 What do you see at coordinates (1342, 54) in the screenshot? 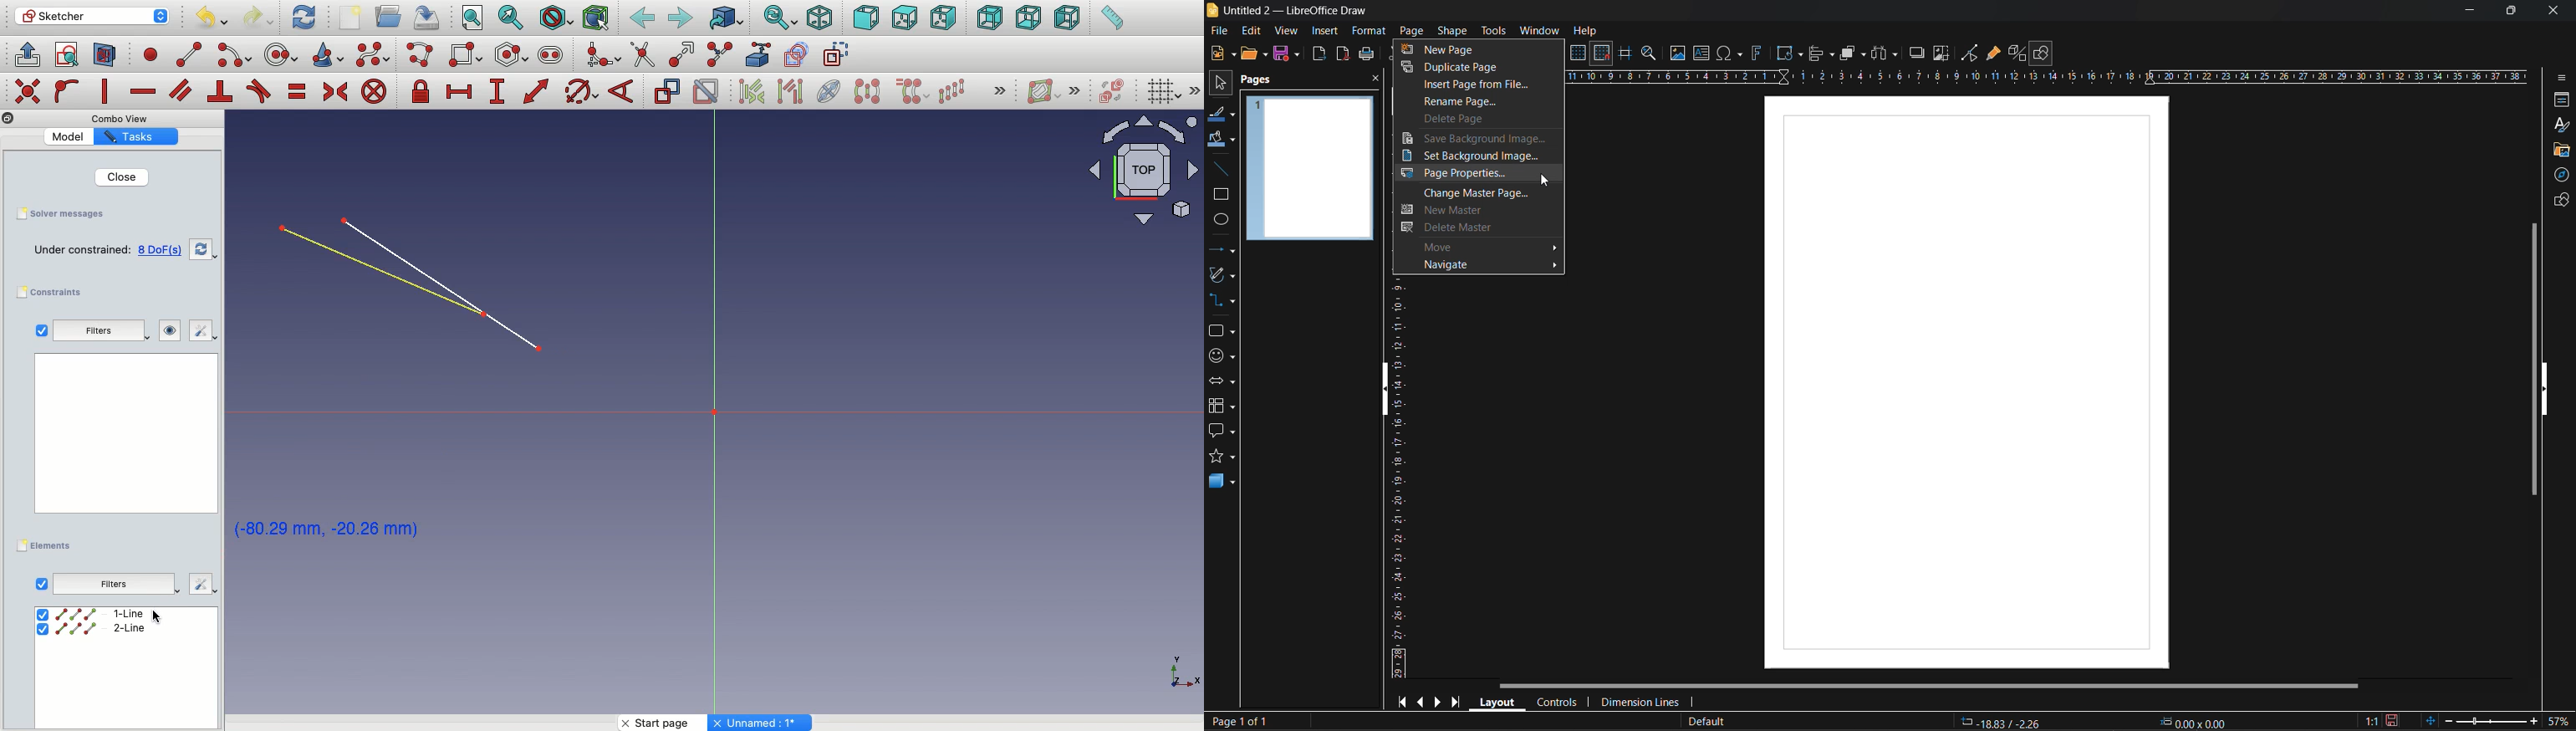
I see `export directly as pdf` at bounding box center [1342, 54].